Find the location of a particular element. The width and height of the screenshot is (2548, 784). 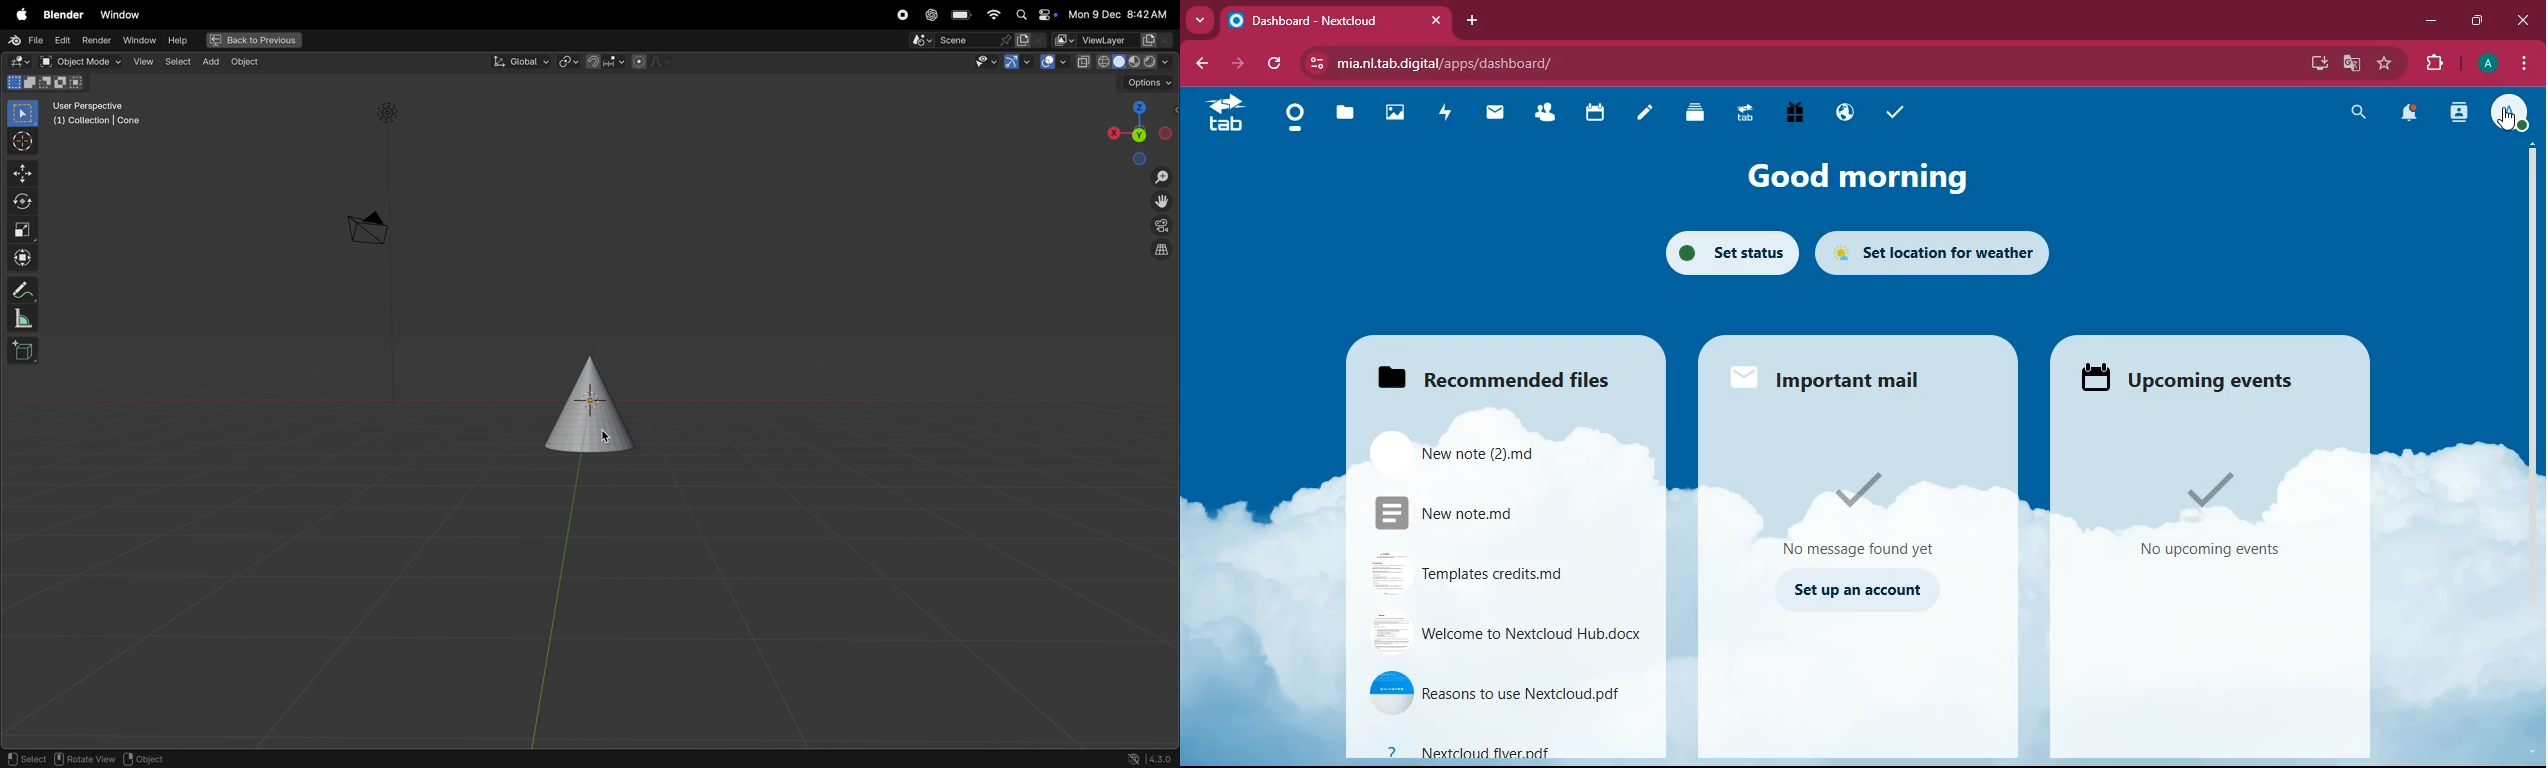

add tab is located at coordinates (1474, 21).